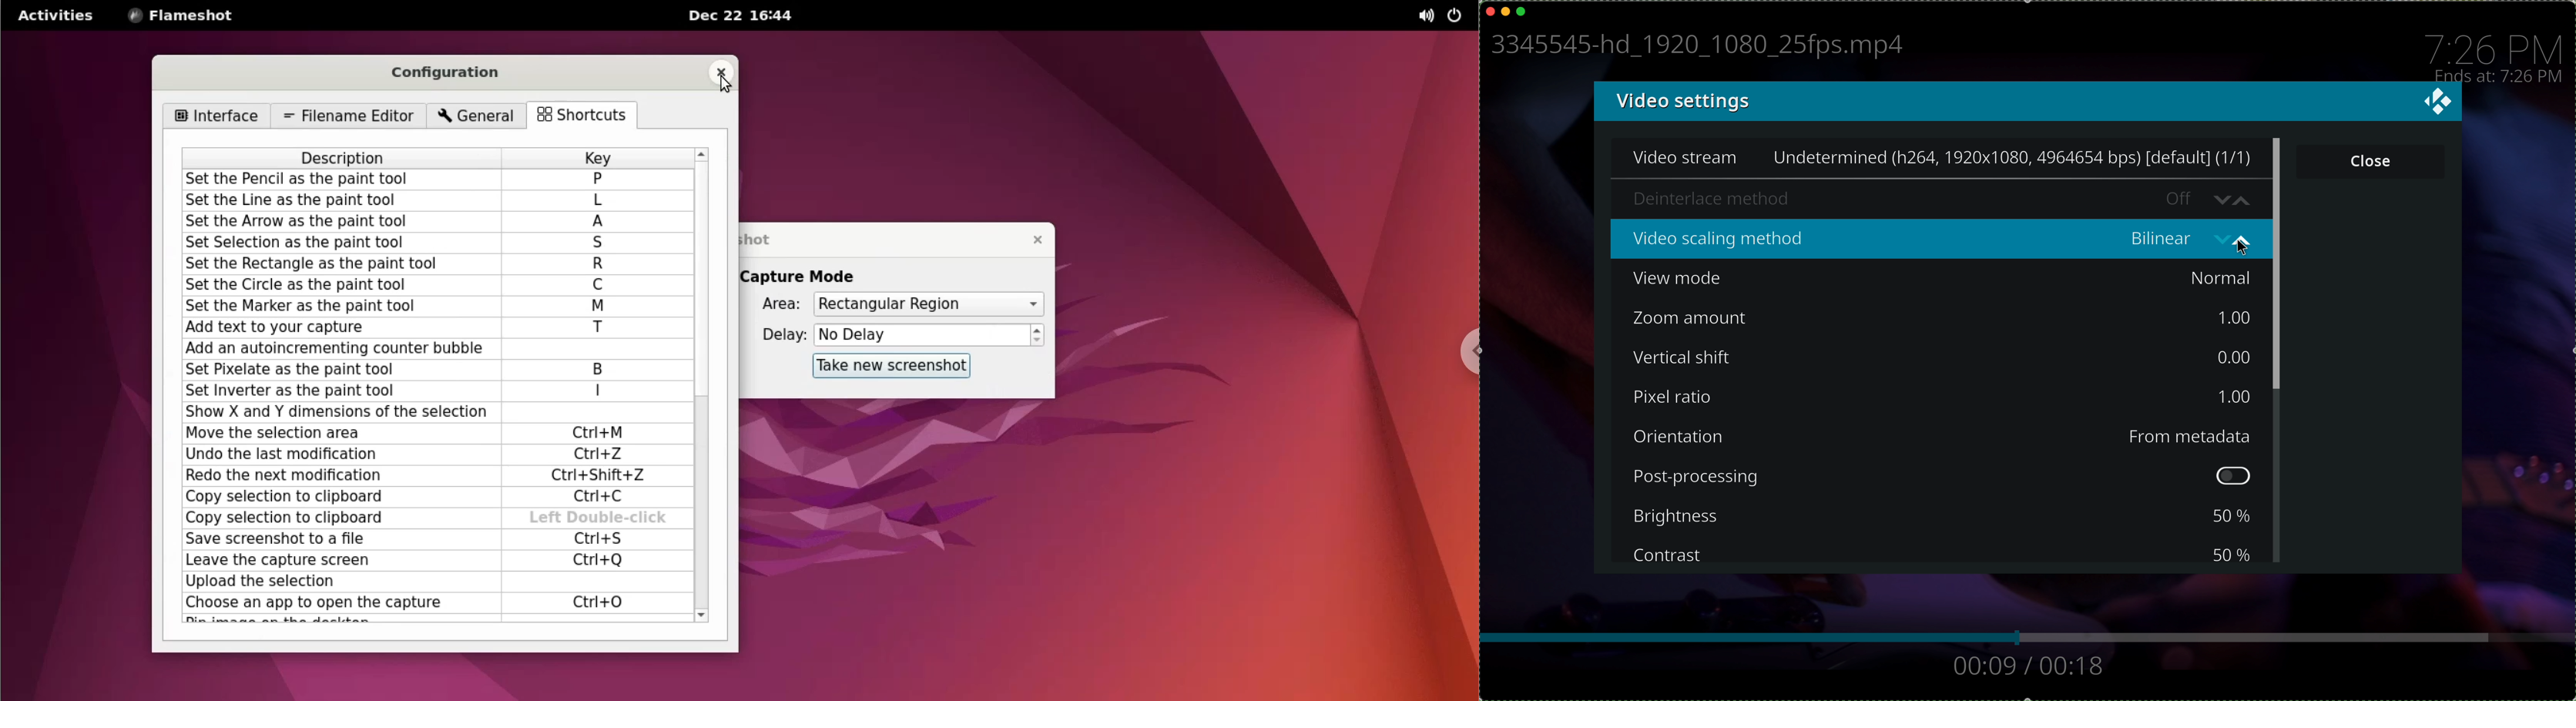  What do you see at coordinates (927, 304) in the screenshot?
I see `capture area options` at bounding box center [927, 304].